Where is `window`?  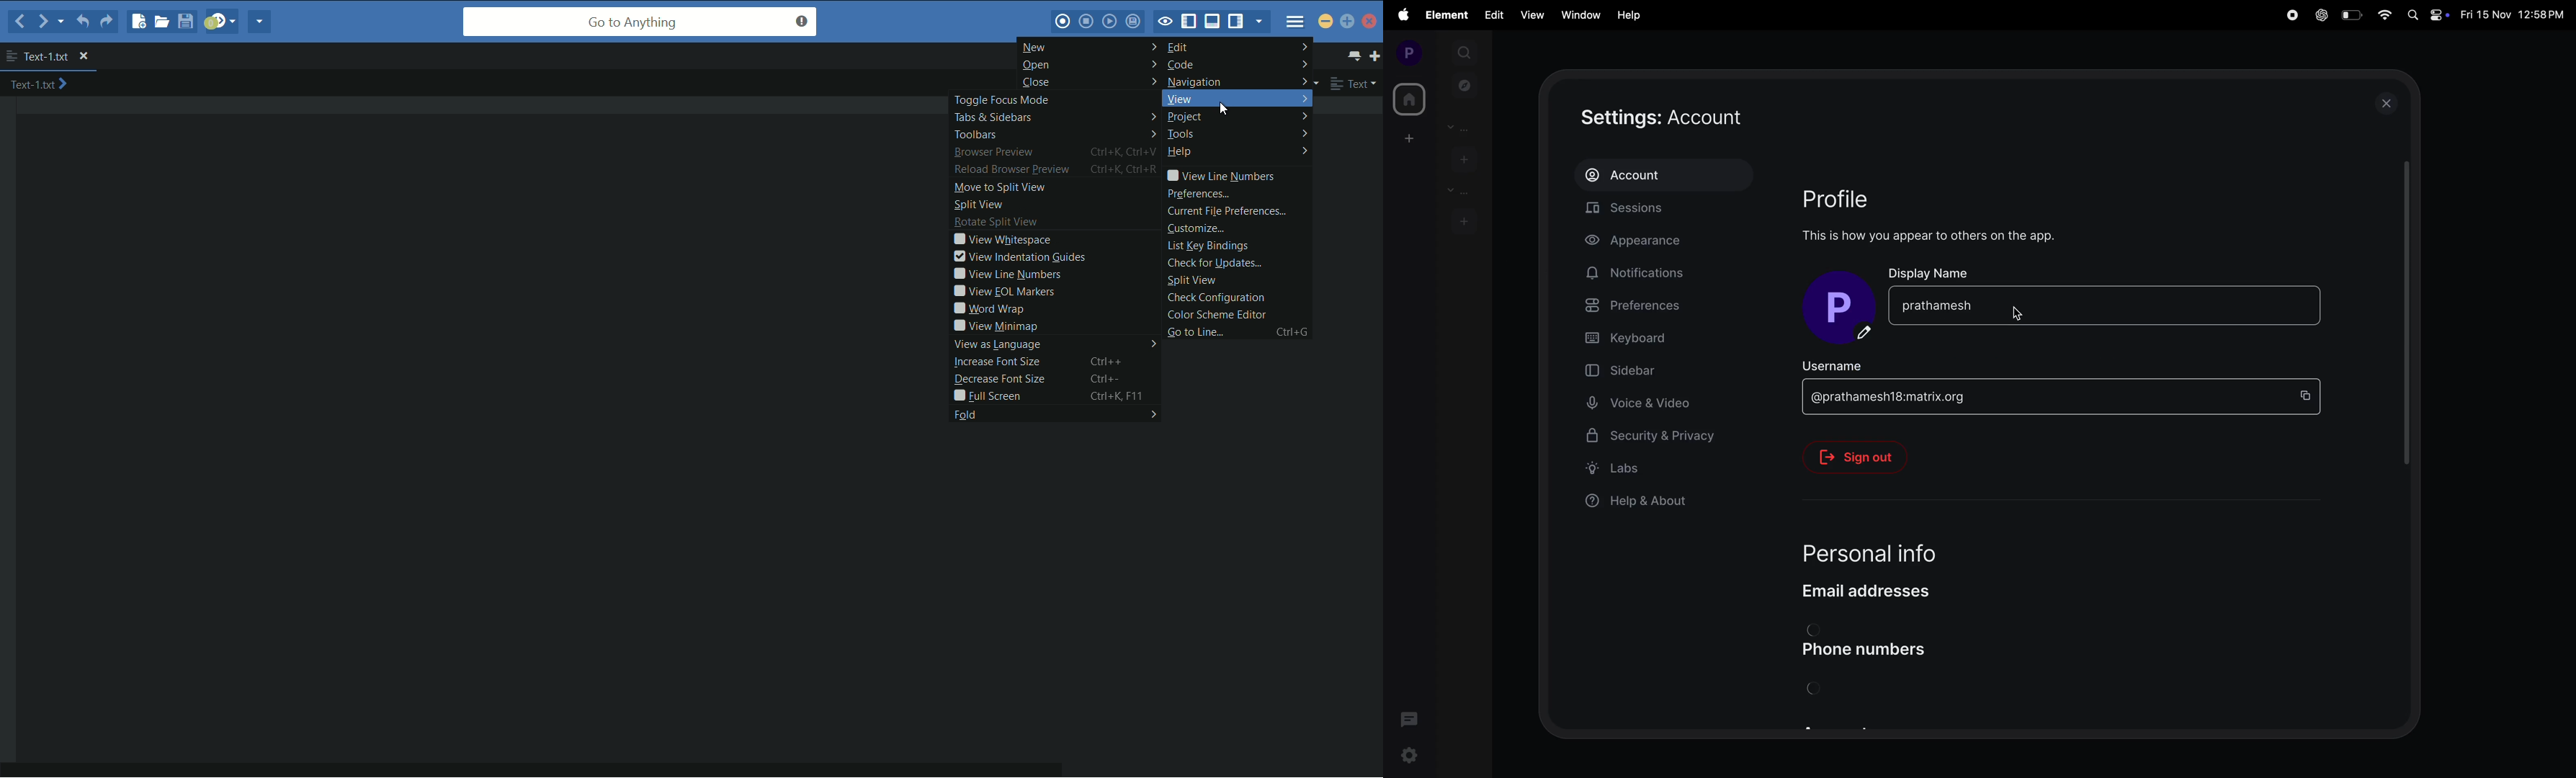 window is located at coordinates (1579, 13).